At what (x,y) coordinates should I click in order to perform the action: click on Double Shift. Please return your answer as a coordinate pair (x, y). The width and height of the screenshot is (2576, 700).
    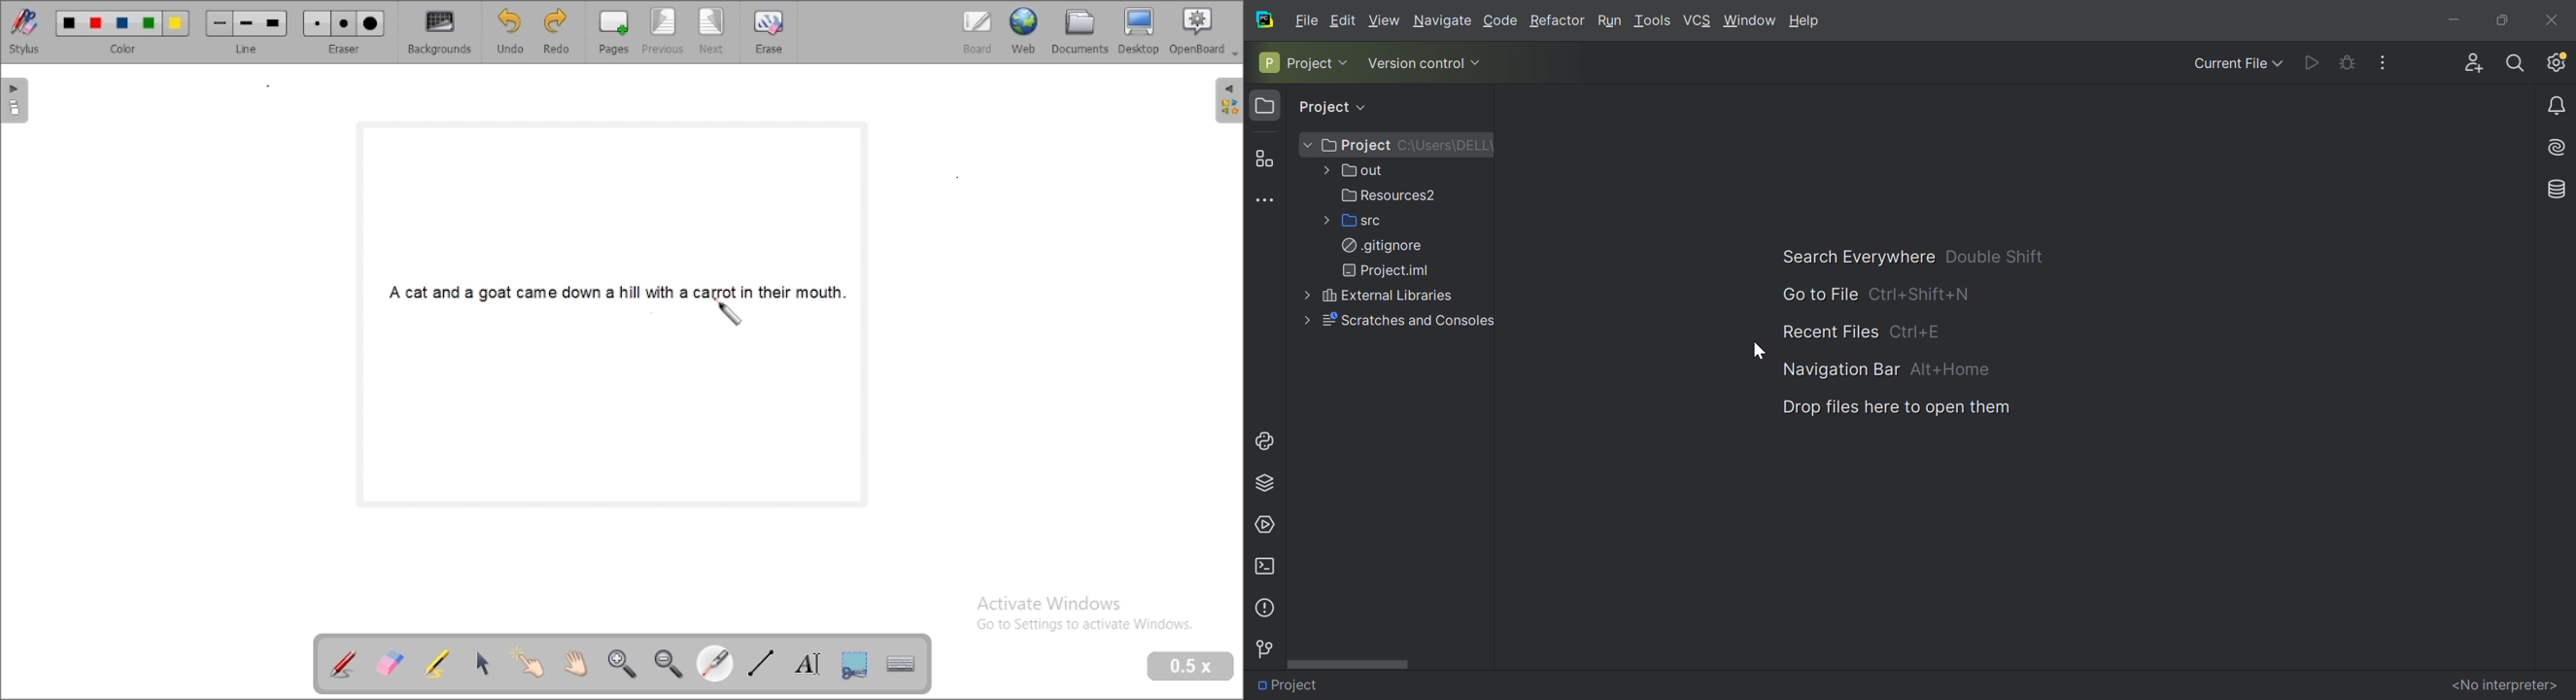
    Looking at the image, I should click on (1992, 254).